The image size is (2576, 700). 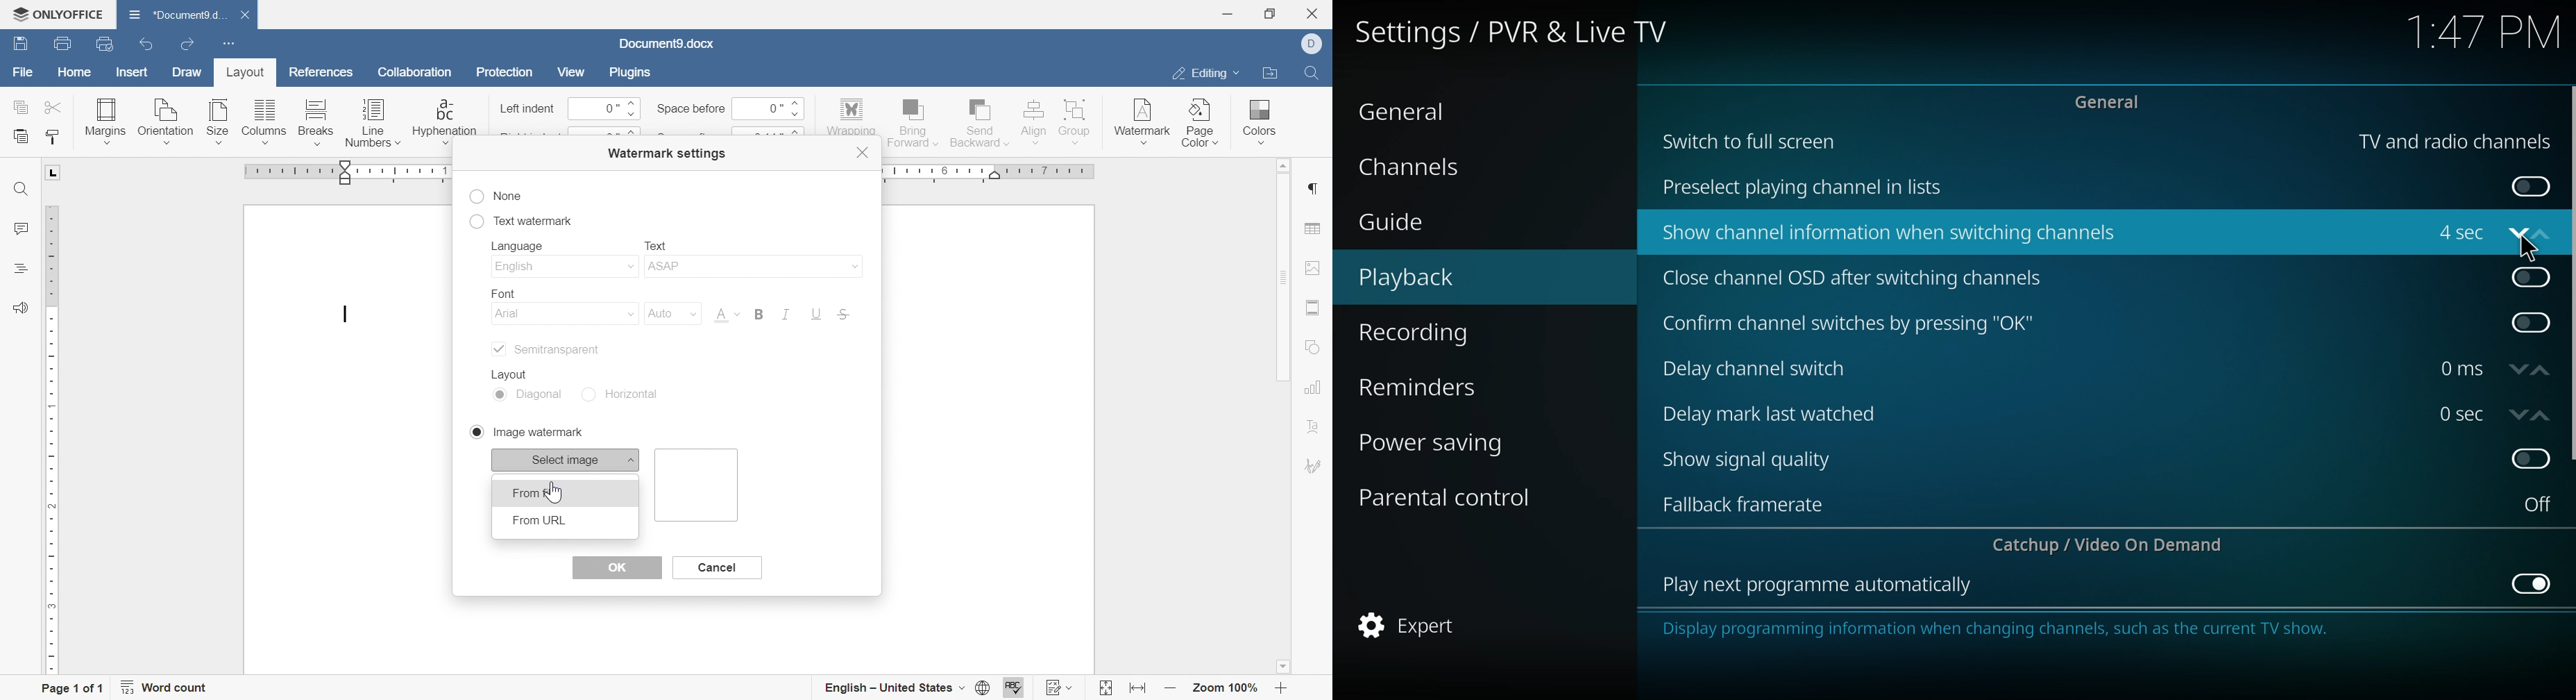 What do you see at coordinates (1452, 441) in the screenshot?
I see `power saving` at bounding box center [1452, 441].